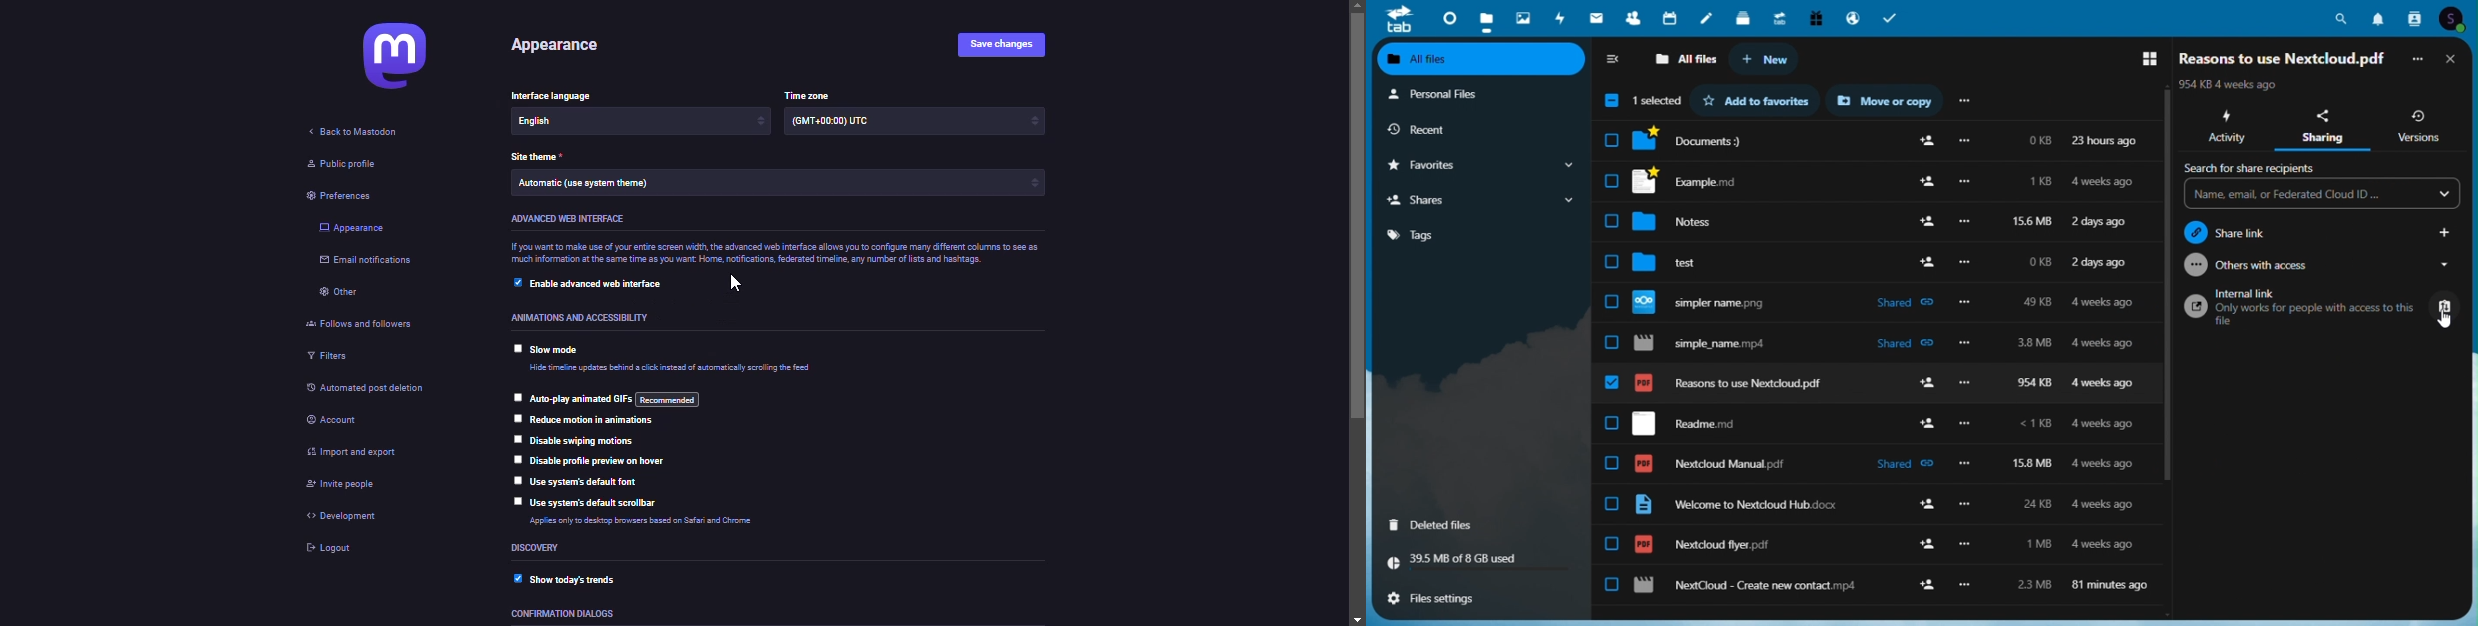 This screenshot has height=644, width=2492. What do you see at coordinates (2422, 57) in the screenshot?
I see `More options` at bounding box center [2422, 57].